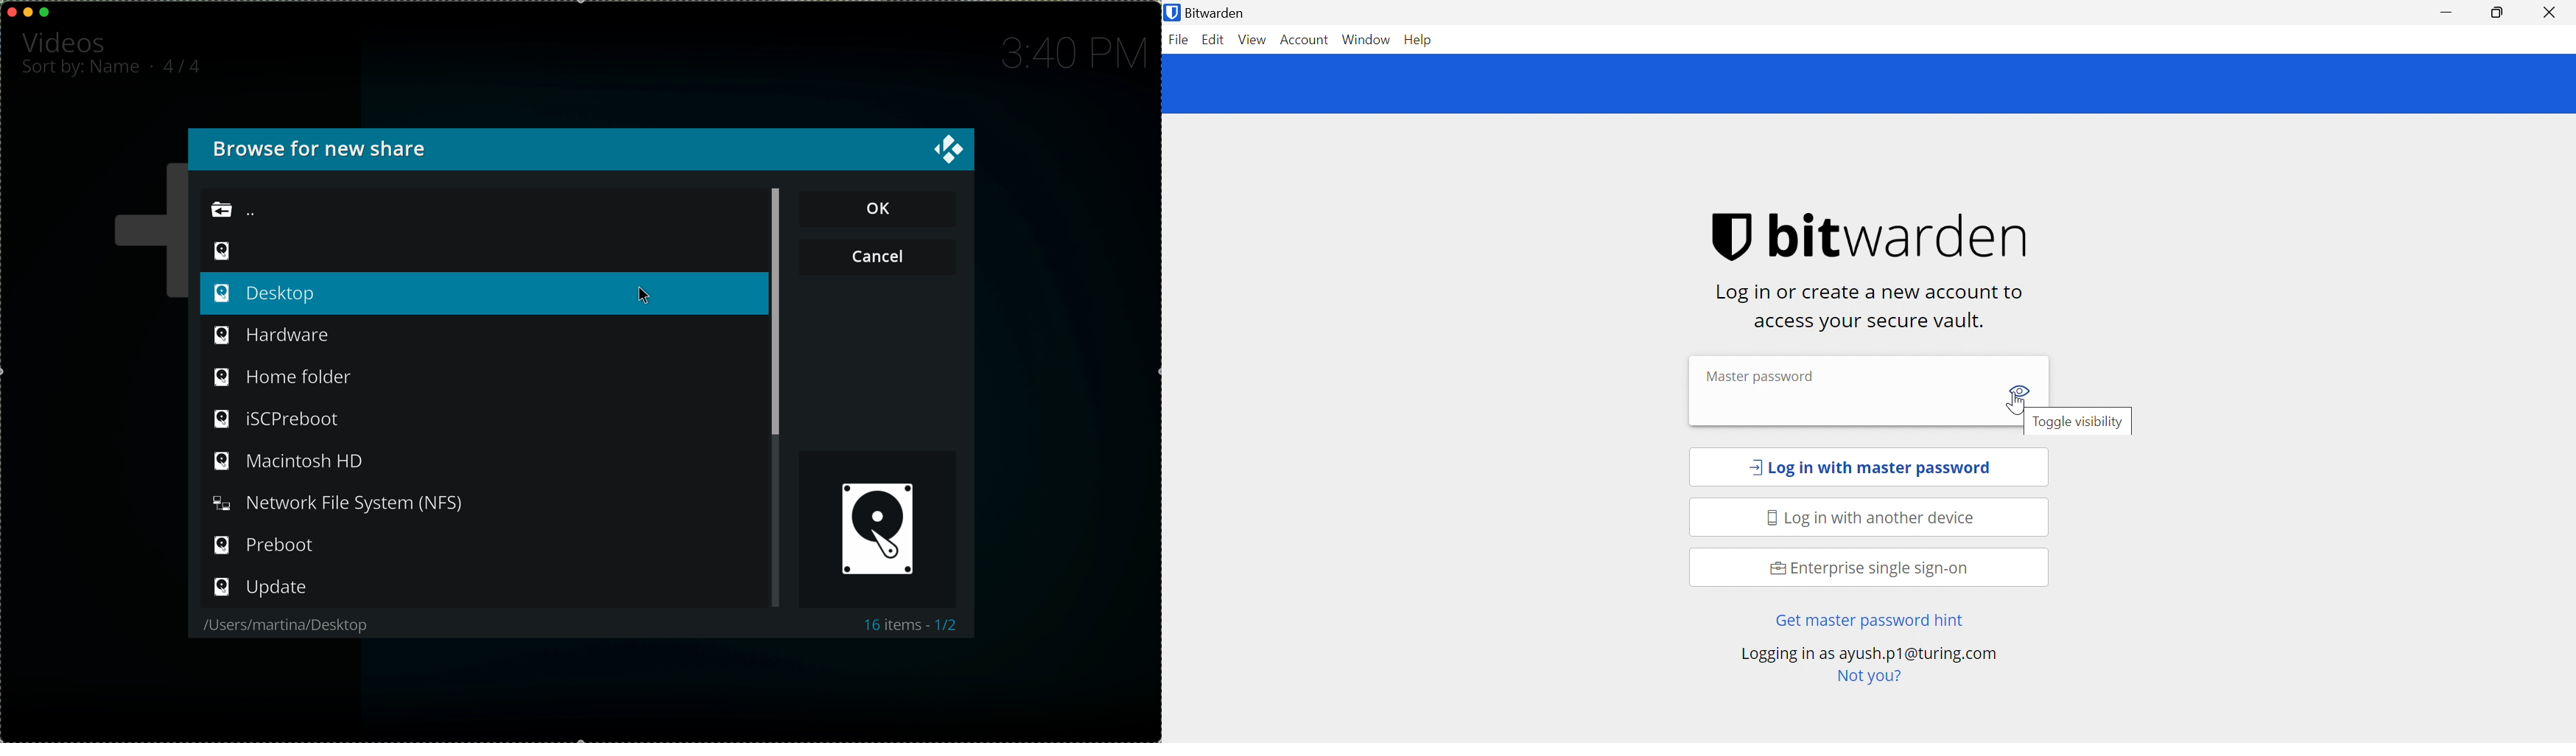  Describe the element at coordinates (1870, 469) in the screenshot. I see `Log in with masterpassword` at that location.